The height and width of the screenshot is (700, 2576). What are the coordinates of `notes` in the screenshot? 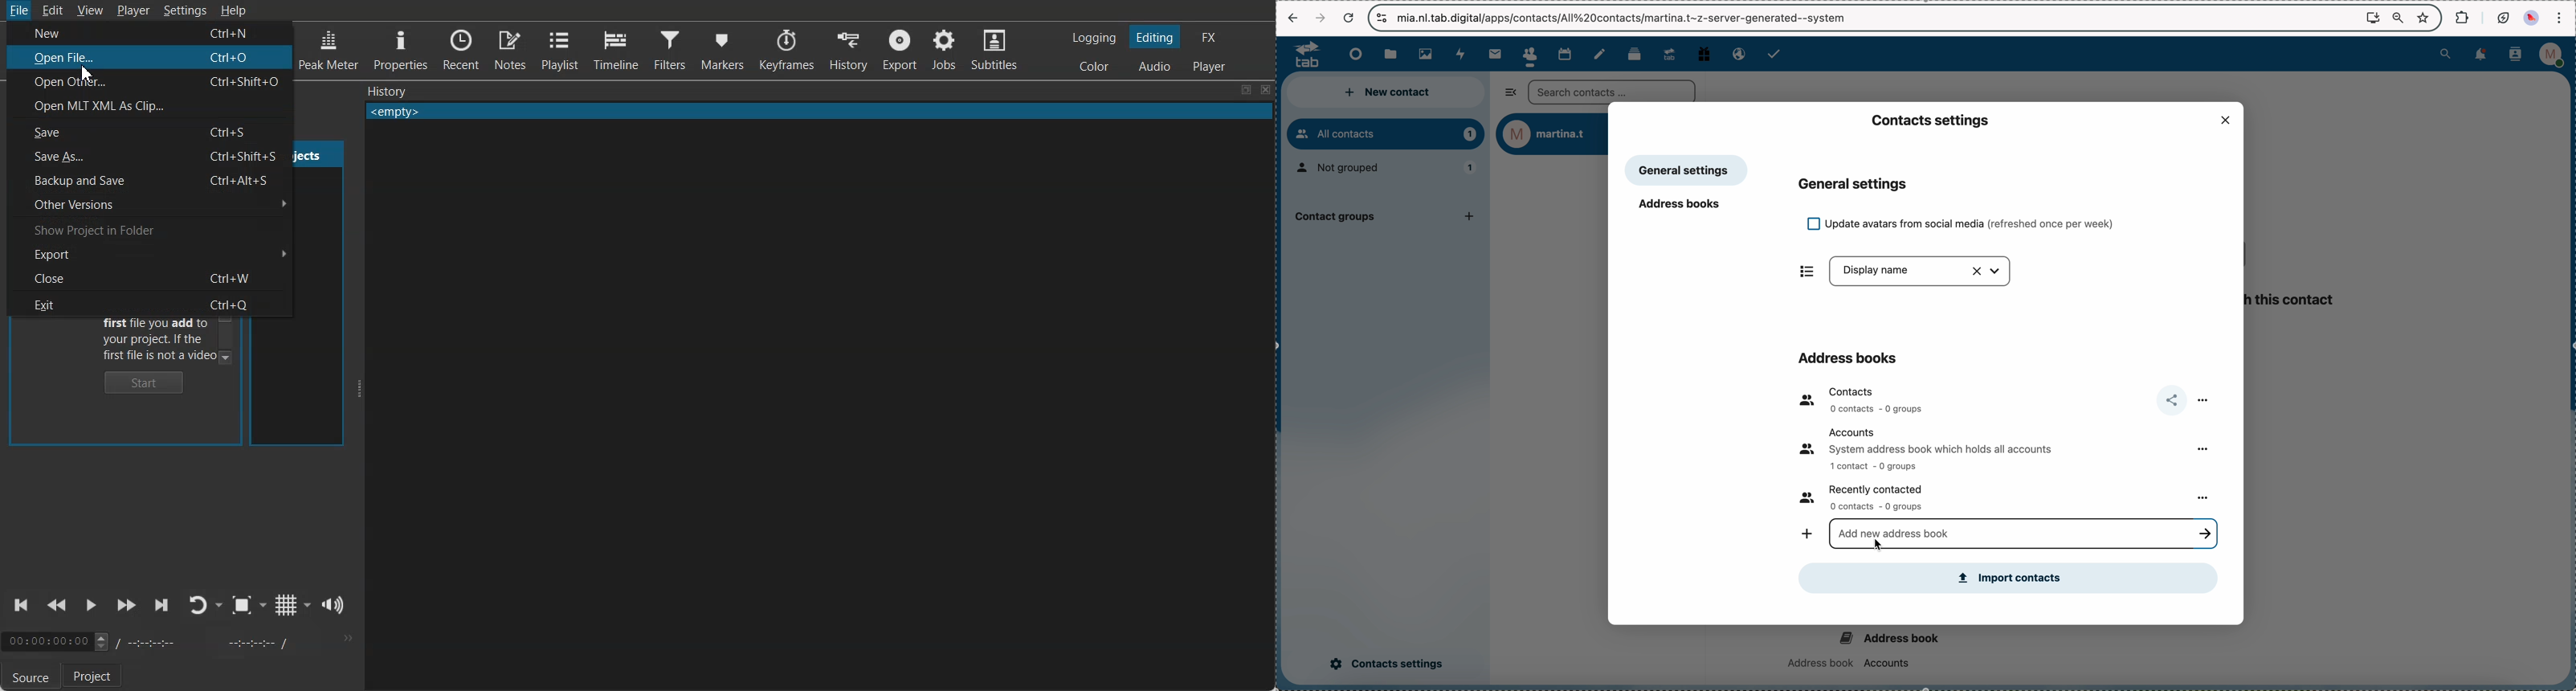 It's located at (1602, 54).